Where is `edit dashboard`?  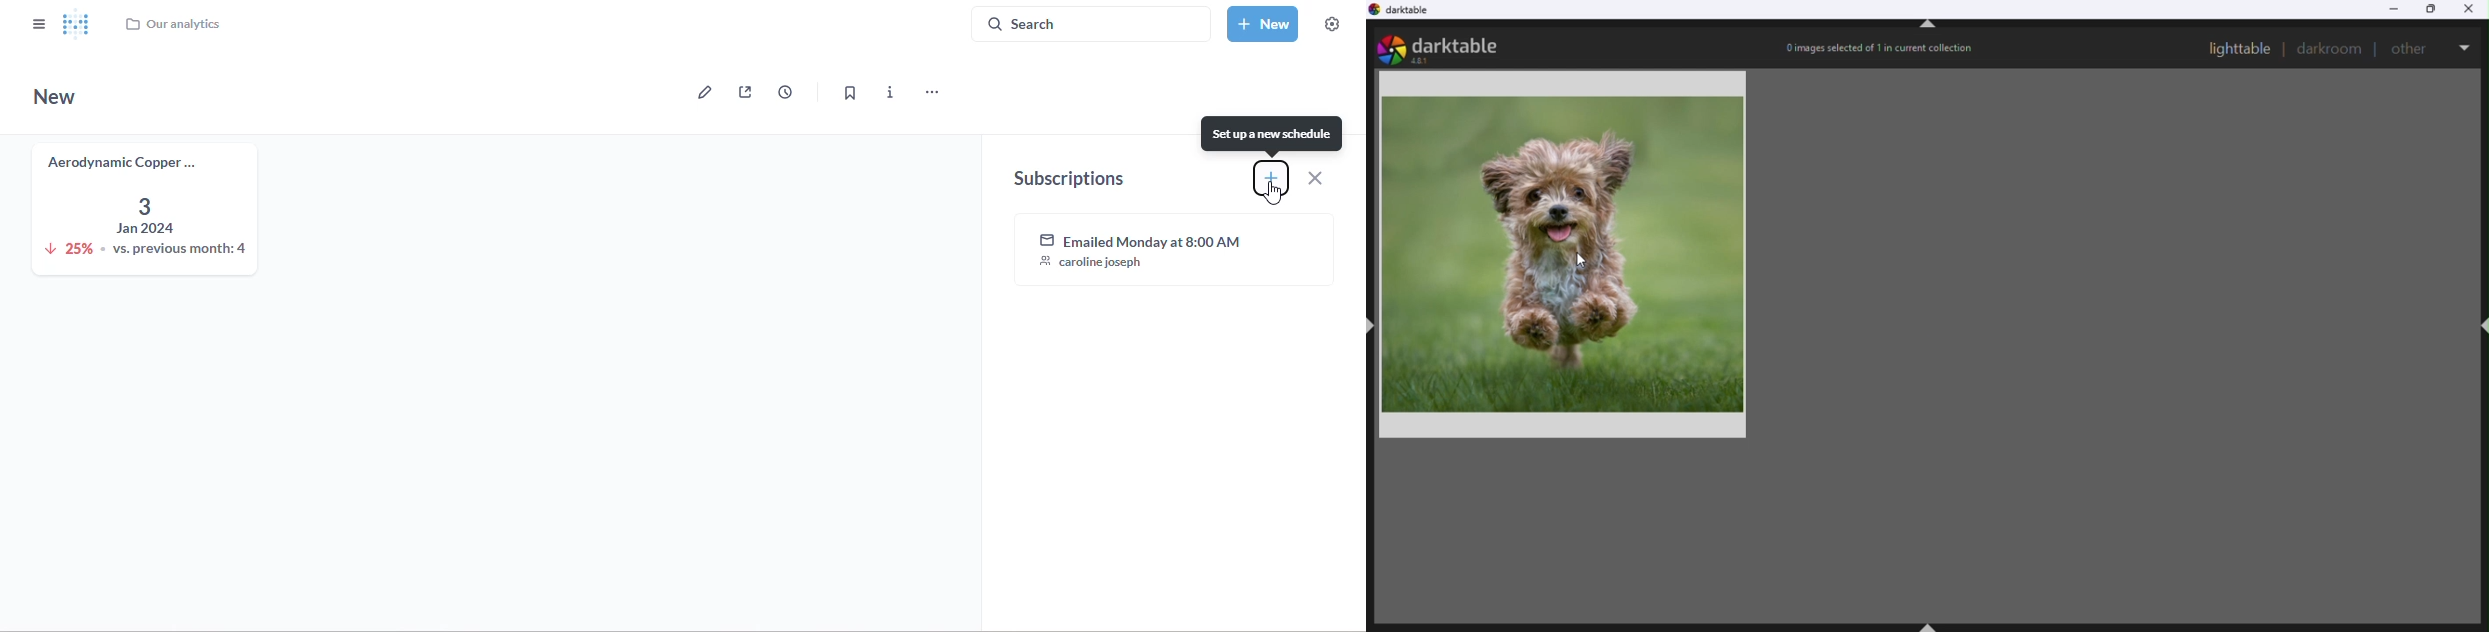
edit dashboard is located at coordinates (700, 92).